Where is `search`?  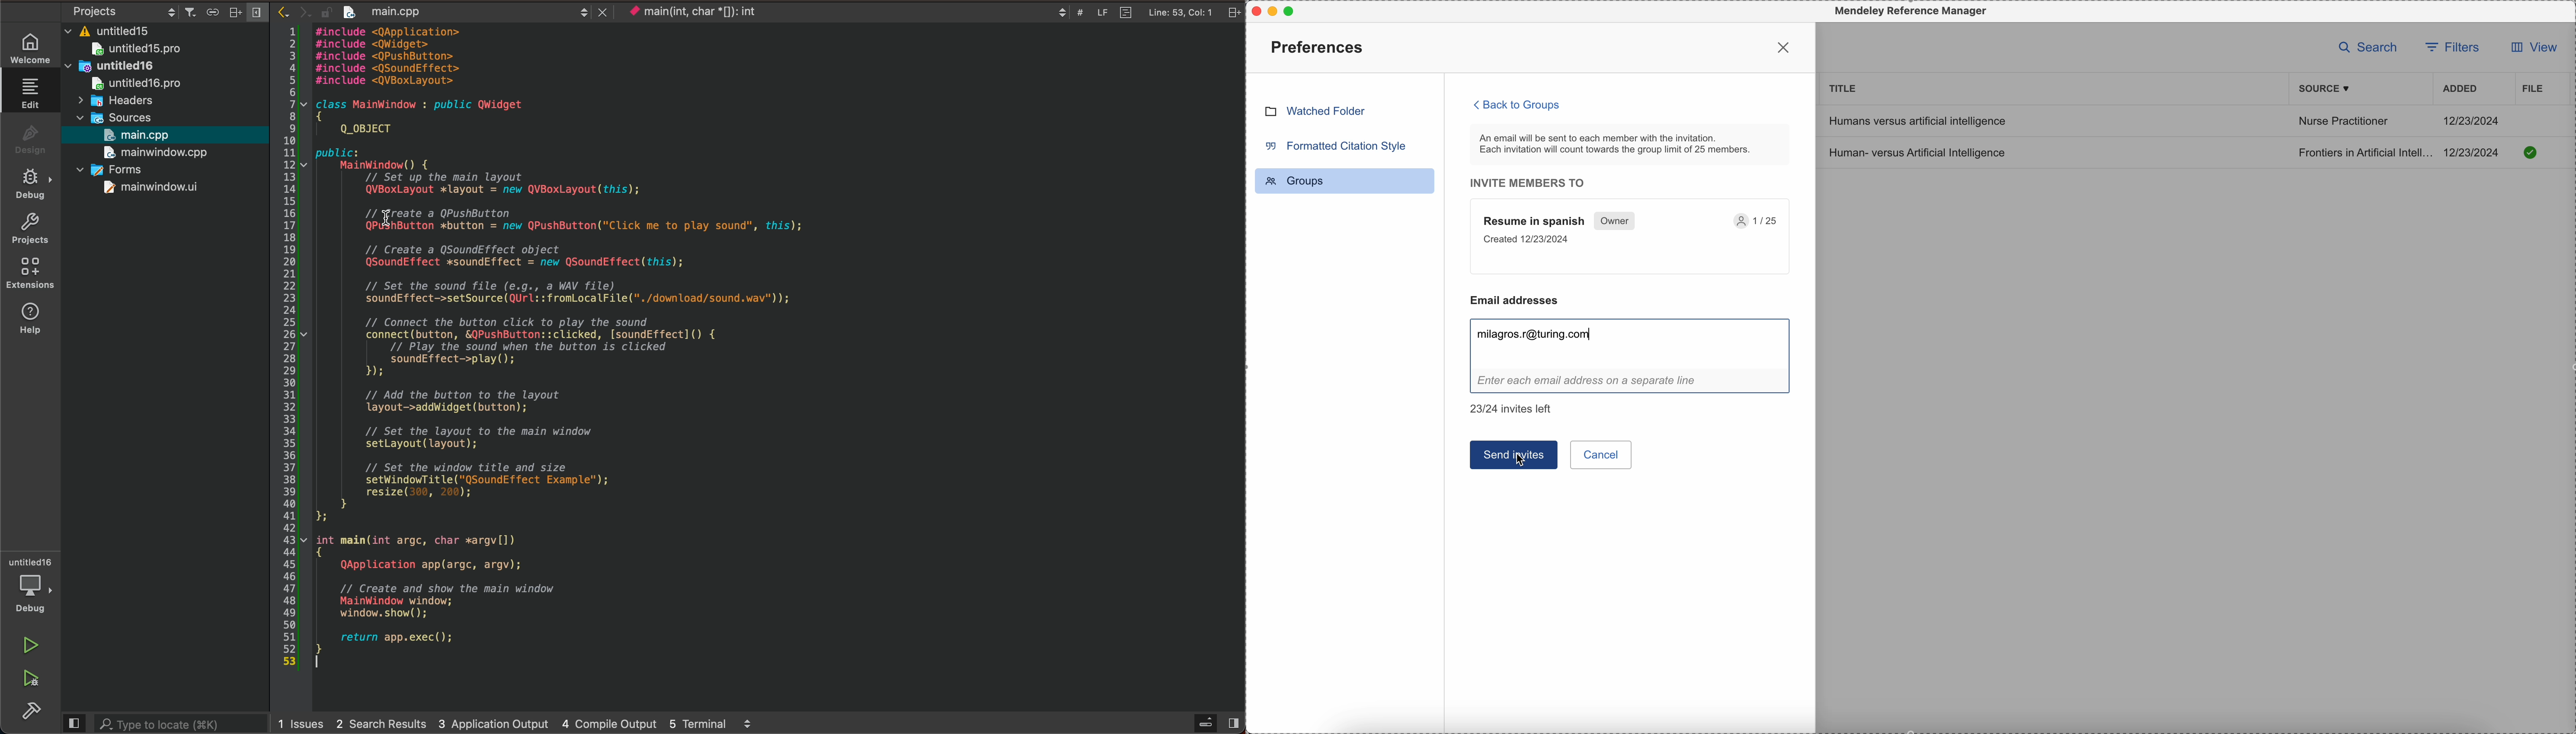 search is located at coordinates (2368, 47).